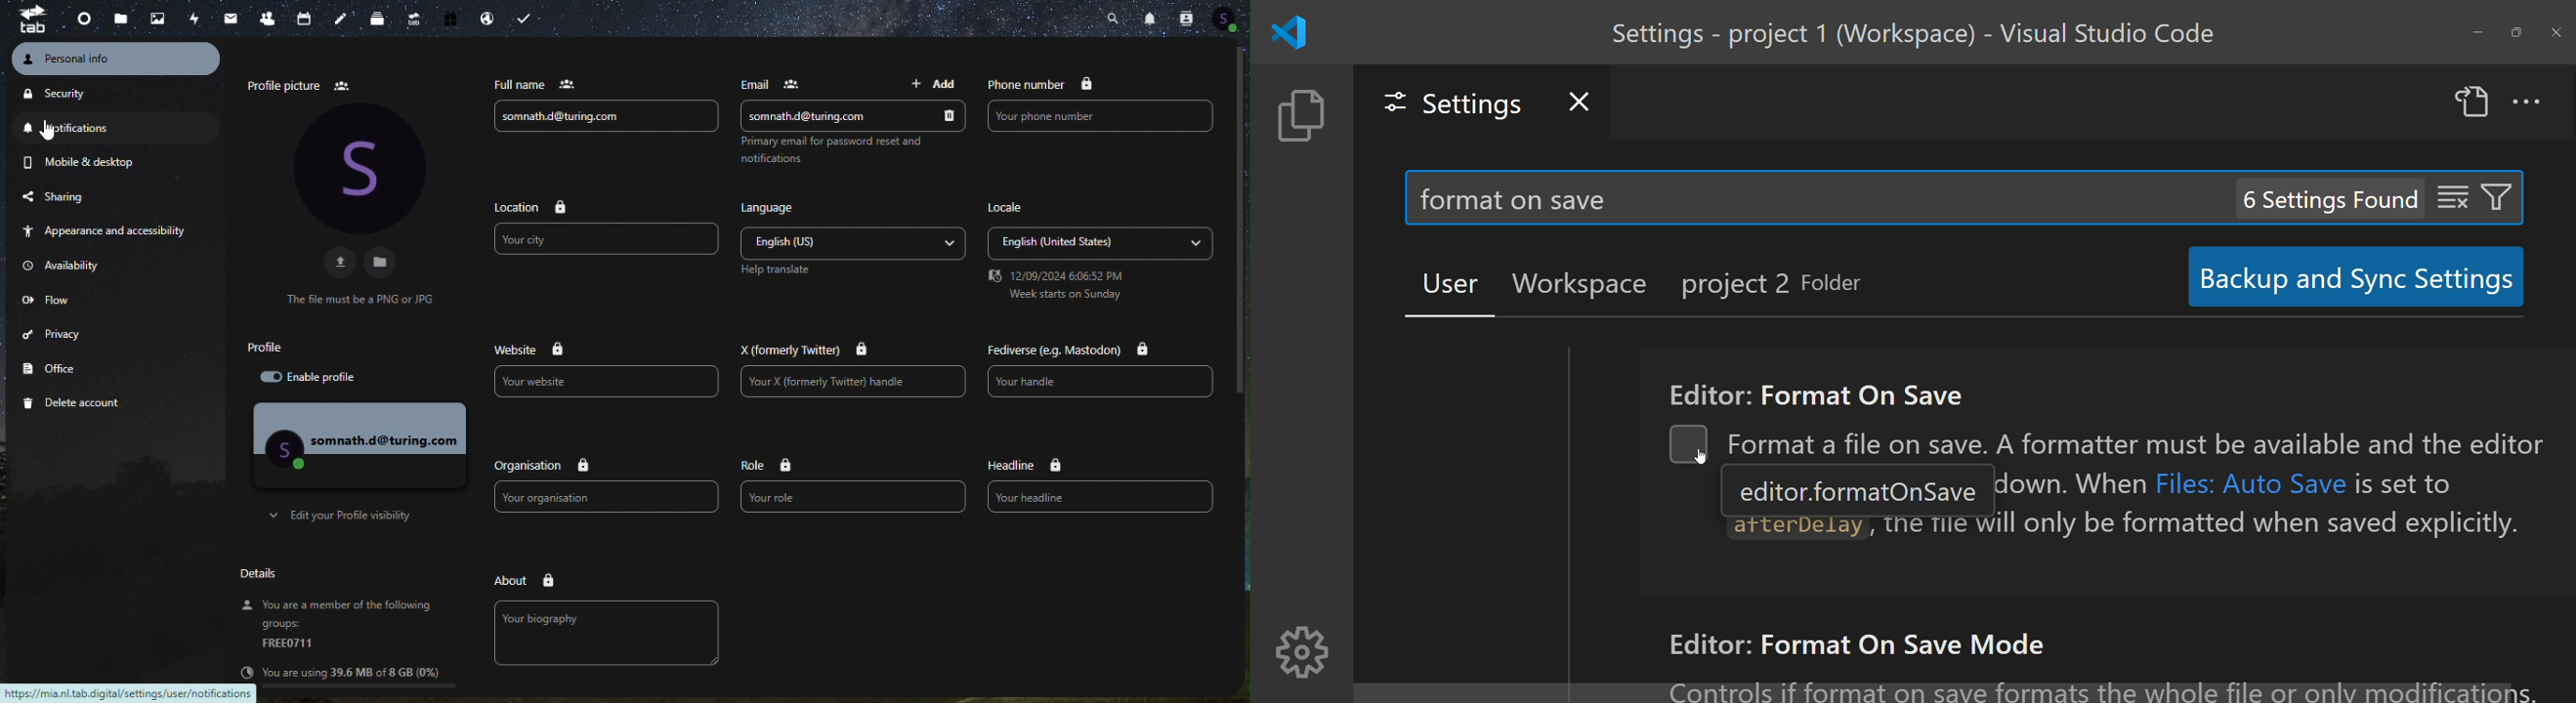 This screenshot has width=2576, height=728. I want to click on deck, so click(379, 18).